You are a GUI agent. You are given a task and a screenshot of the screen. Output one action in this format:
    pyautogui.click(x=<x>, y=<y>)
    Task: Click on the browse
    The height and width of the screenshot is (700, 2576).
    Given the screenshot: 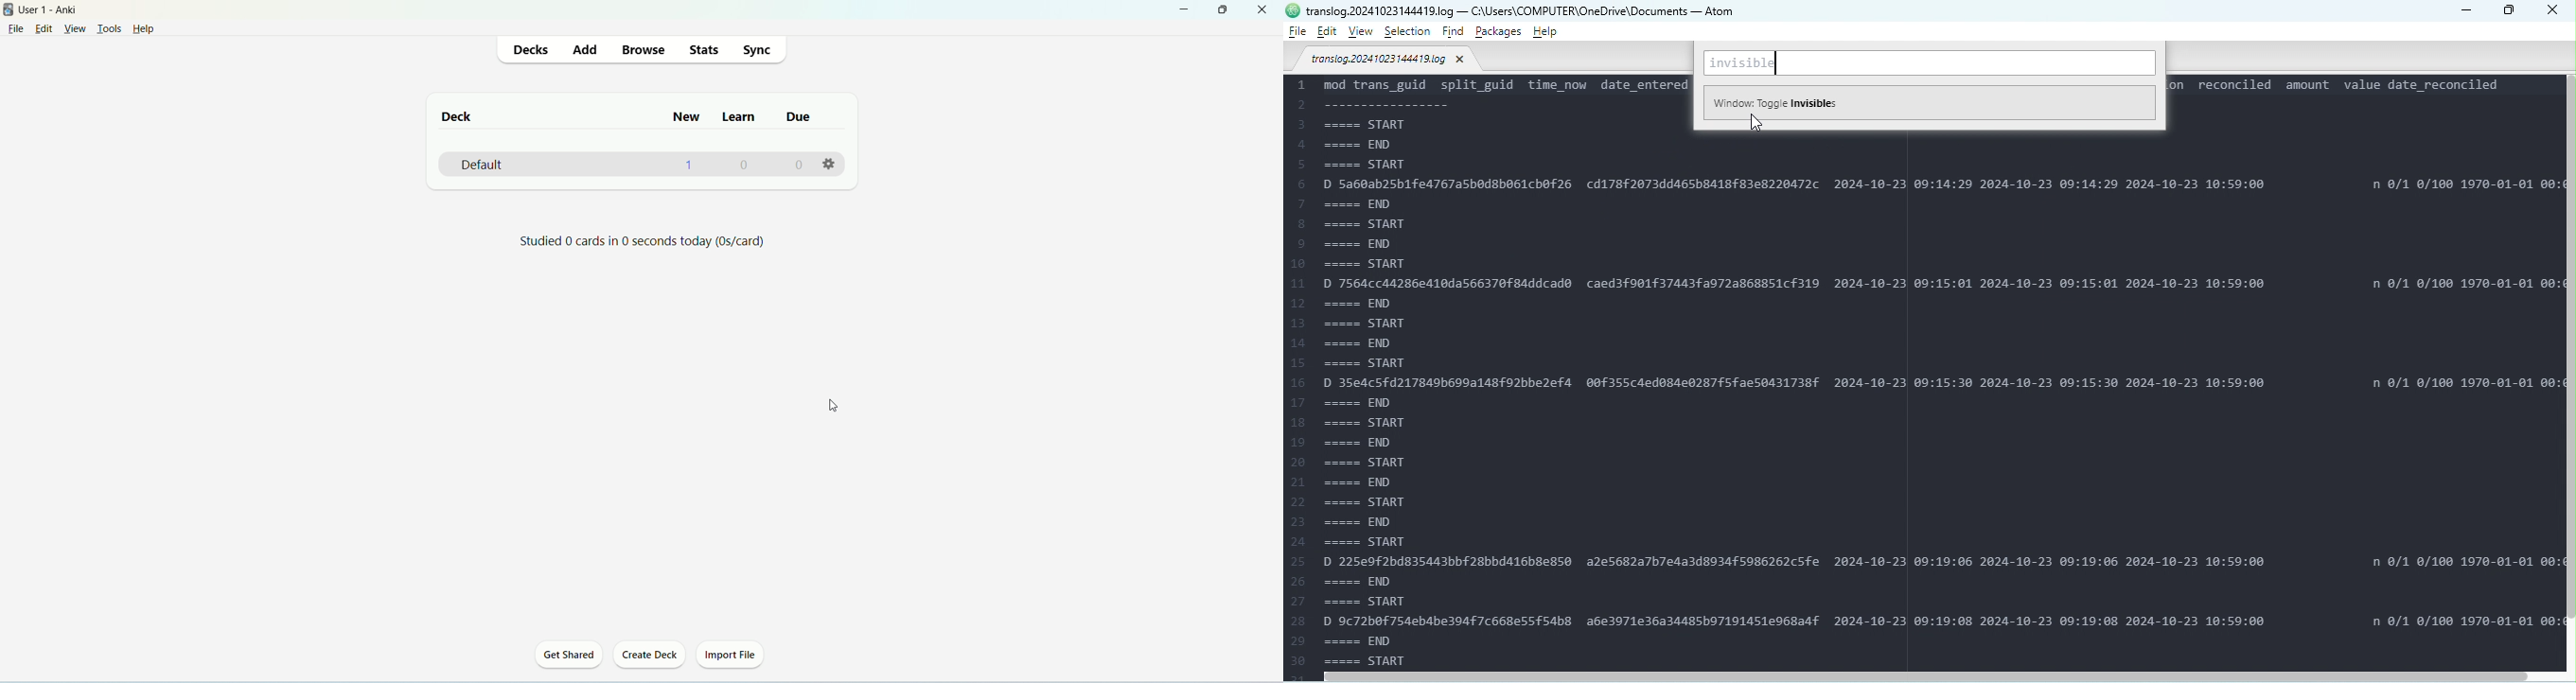 What is the action you would take?
    pyautogui.click(x=644, y=49)
    